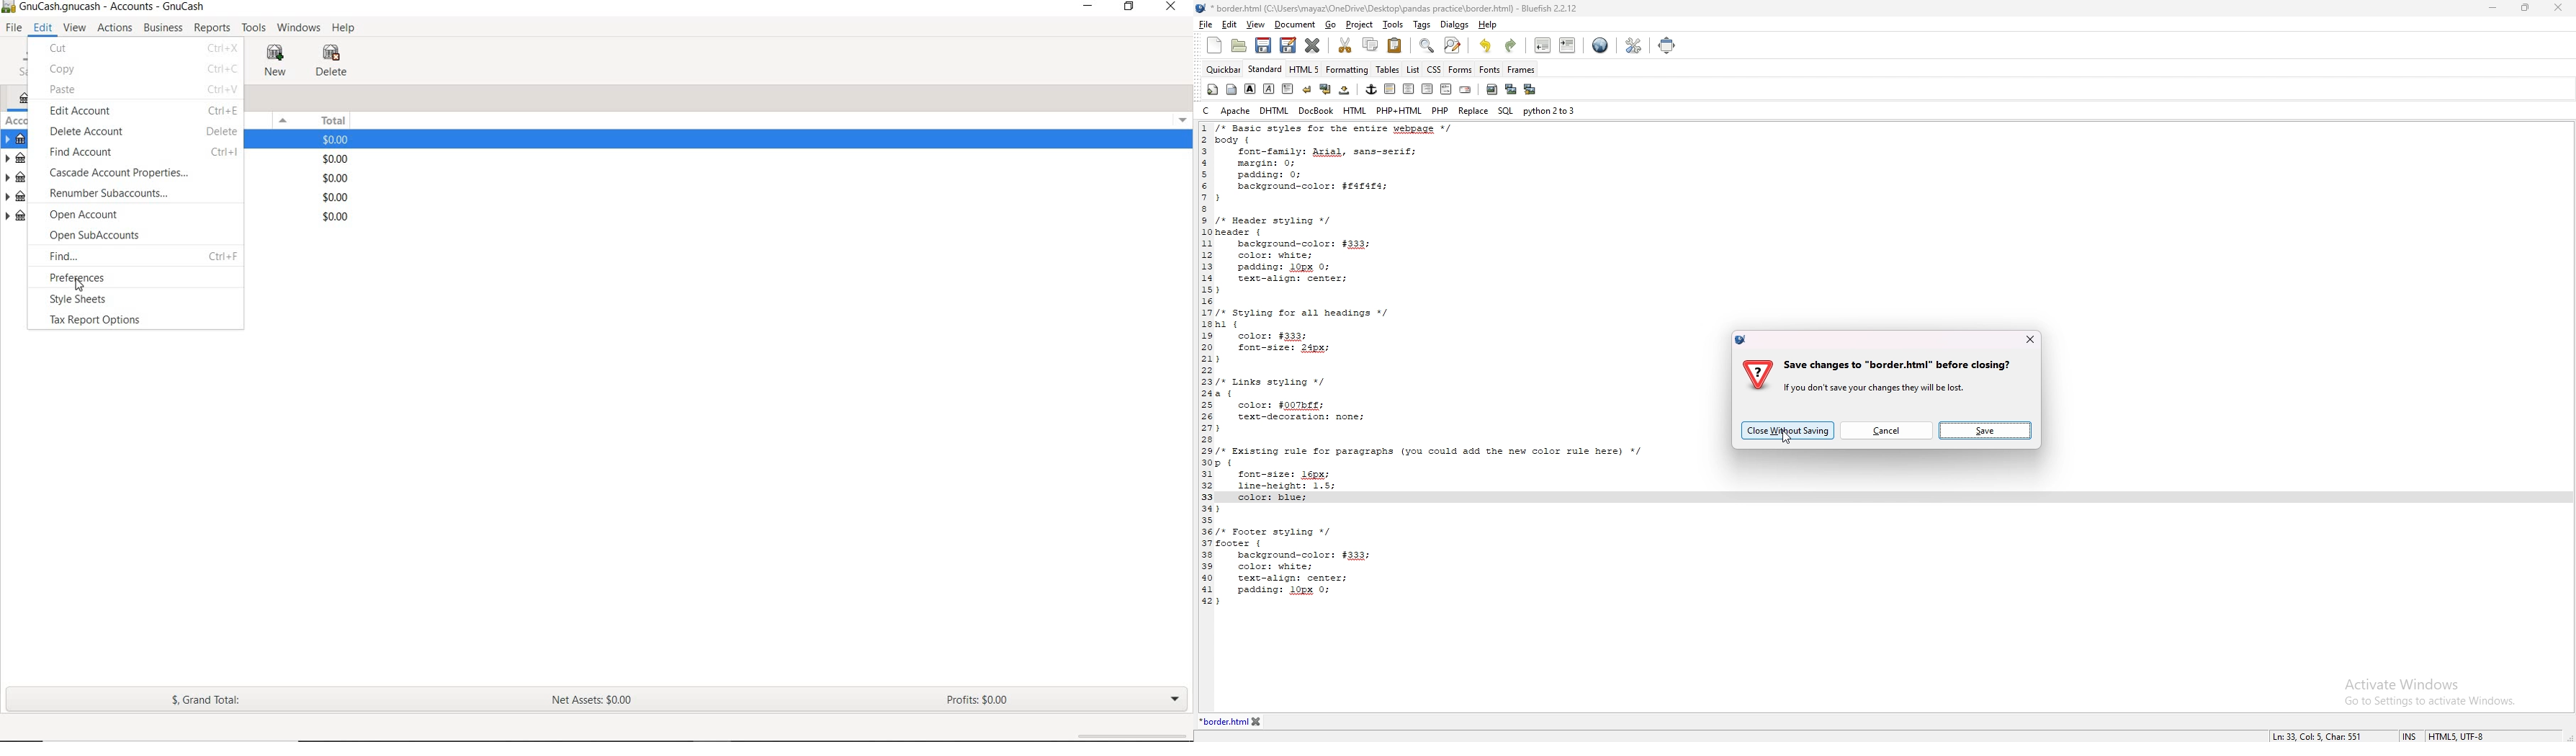  Describe the element at coordinates (1532, 89) in the screenshot. I see `multi thumbnail` at that location.